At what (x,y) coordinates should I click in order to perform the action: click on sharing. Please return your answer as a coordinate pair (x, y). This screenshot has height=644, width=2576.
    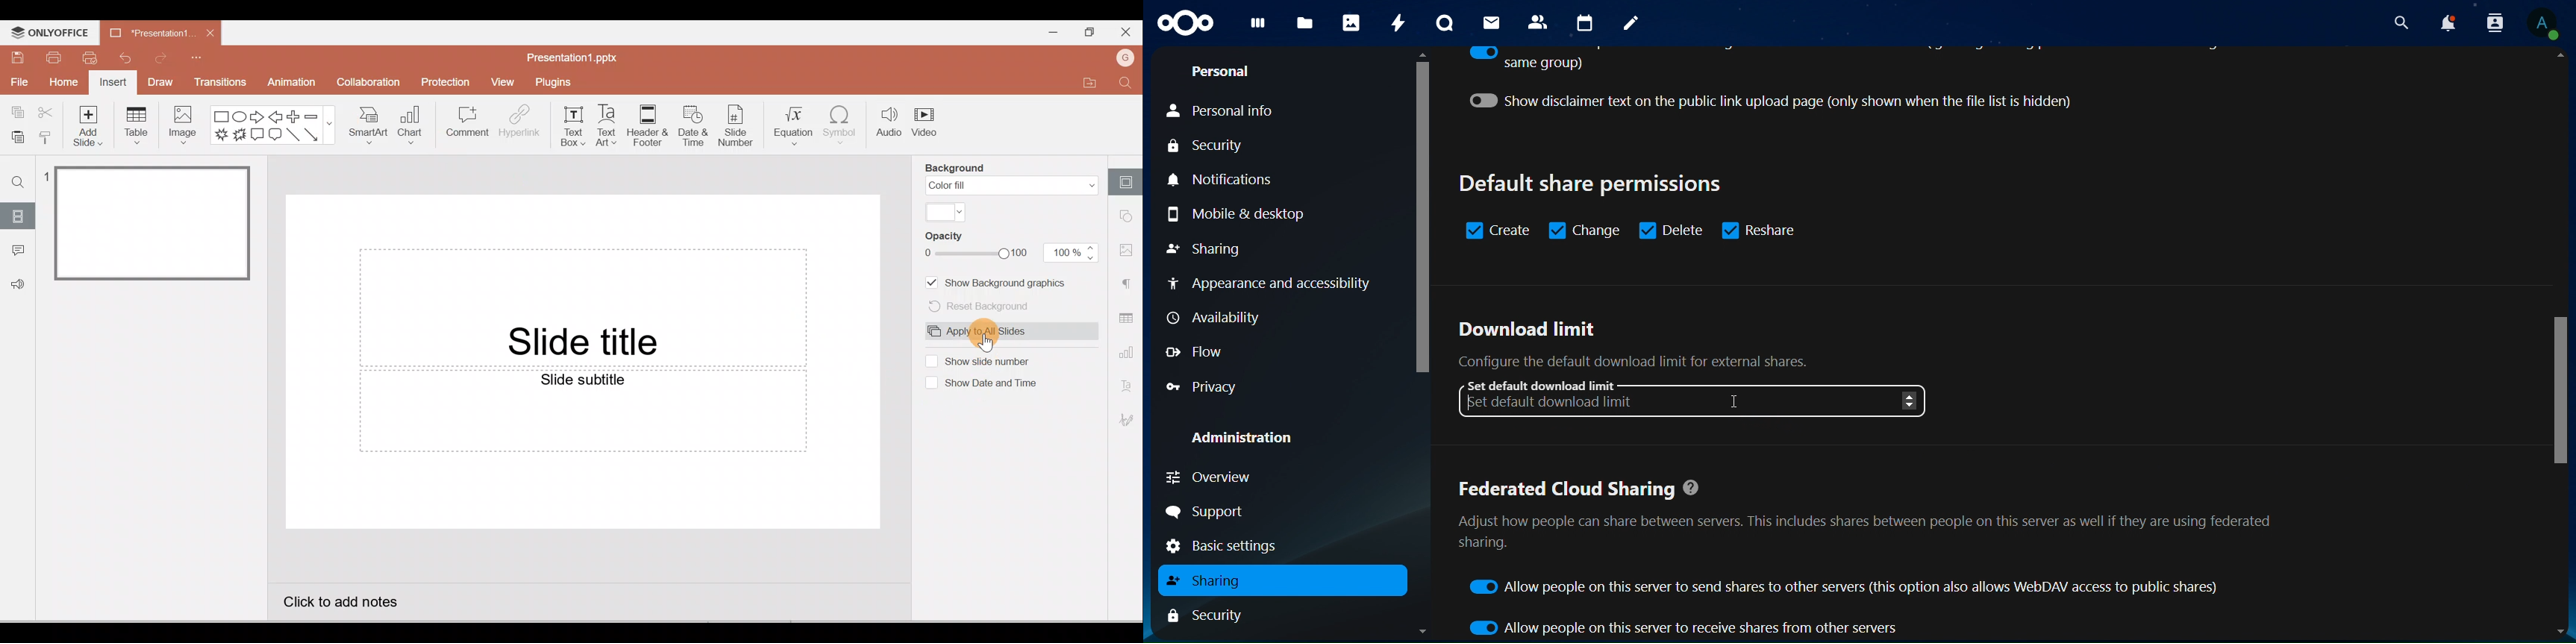
    Looking at the image, I should click on (1206, 580).